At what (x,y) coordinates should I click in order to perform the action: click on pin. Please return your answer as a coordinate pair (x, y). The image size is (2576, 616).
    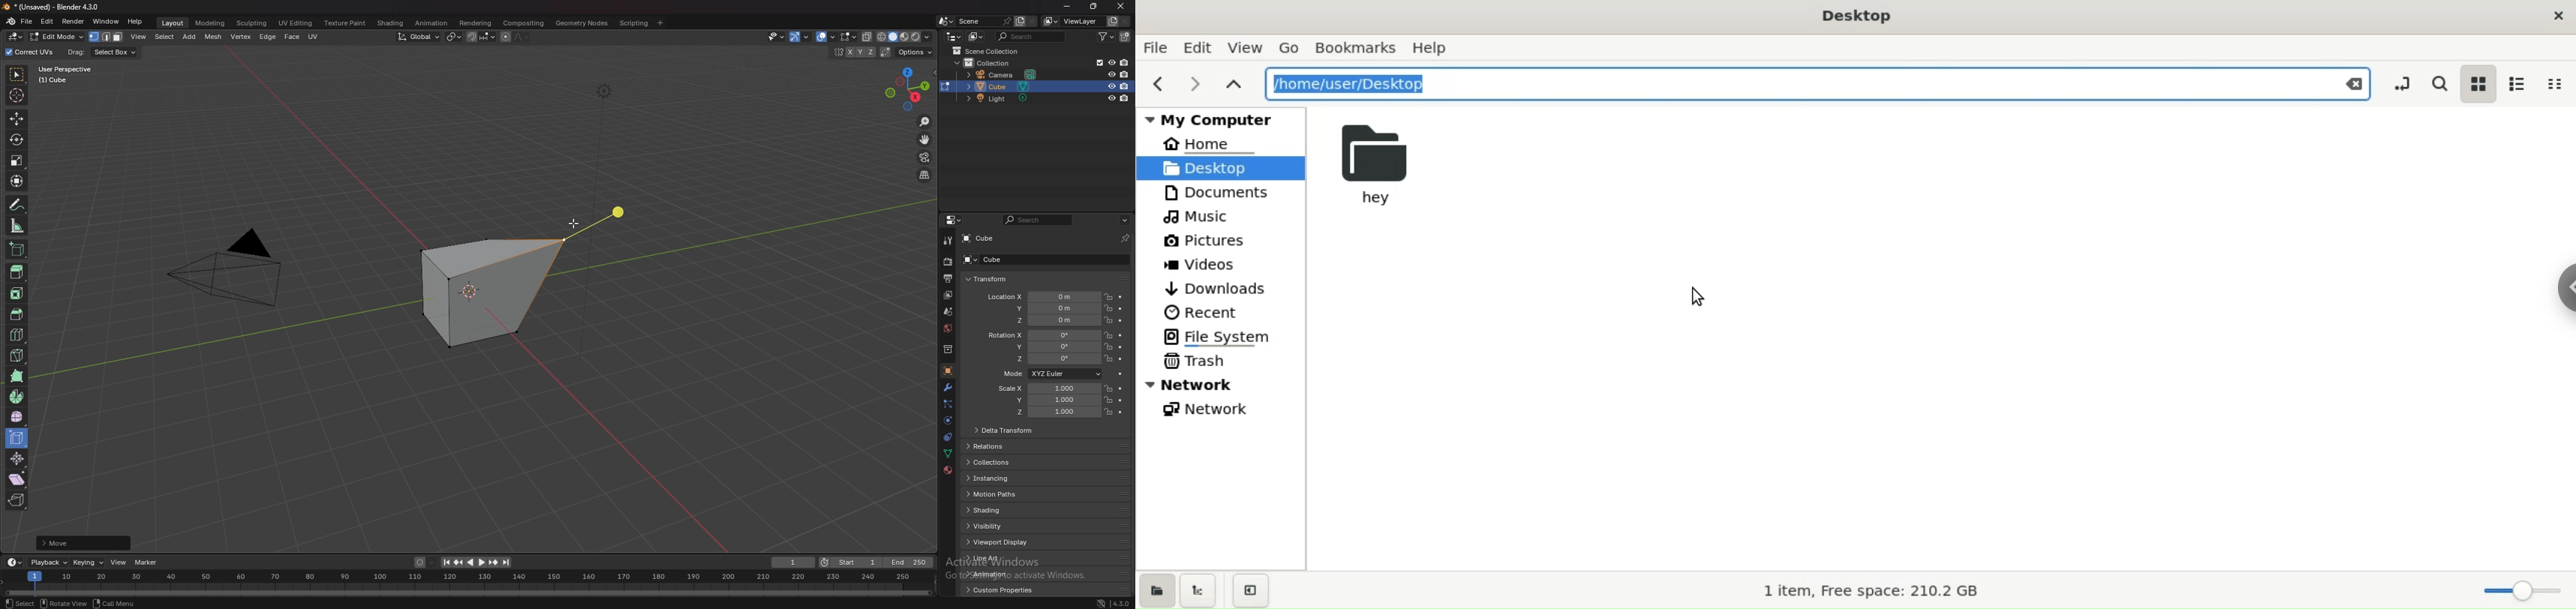
    Looking at the image, I should click on (1124, 238).